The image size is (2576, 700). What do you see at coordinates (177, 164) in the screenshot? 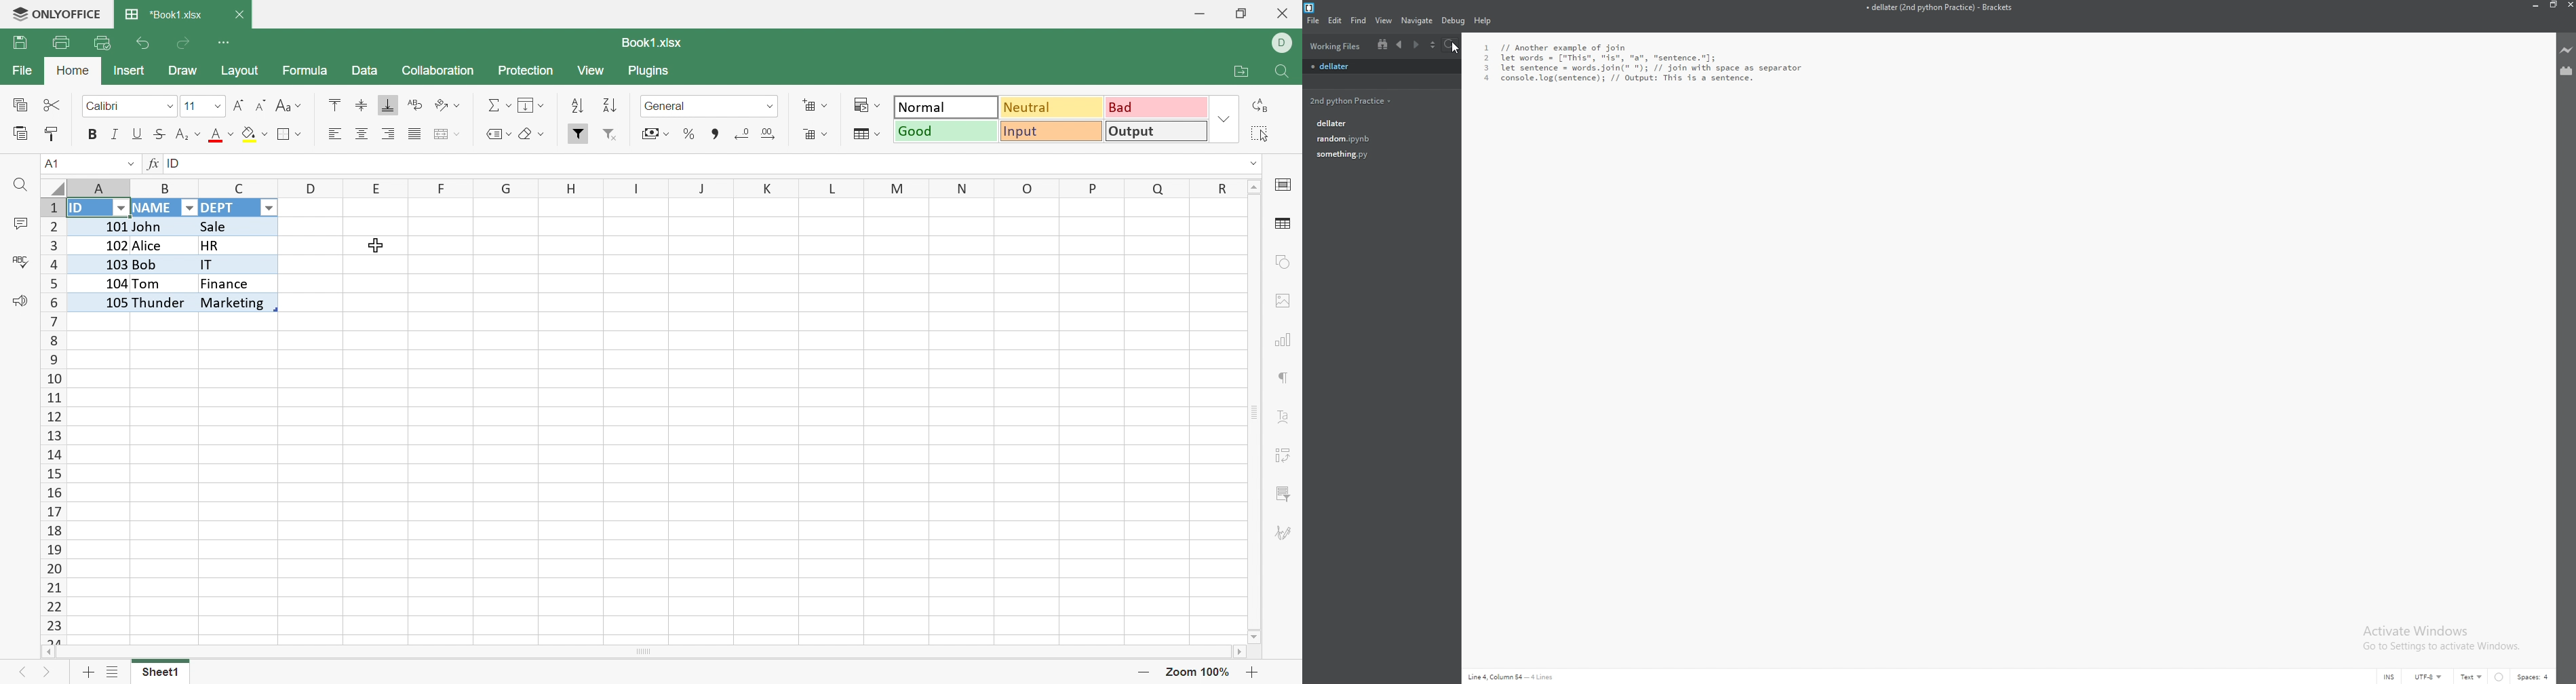
I see `ID` at bounding box center [177, 164].